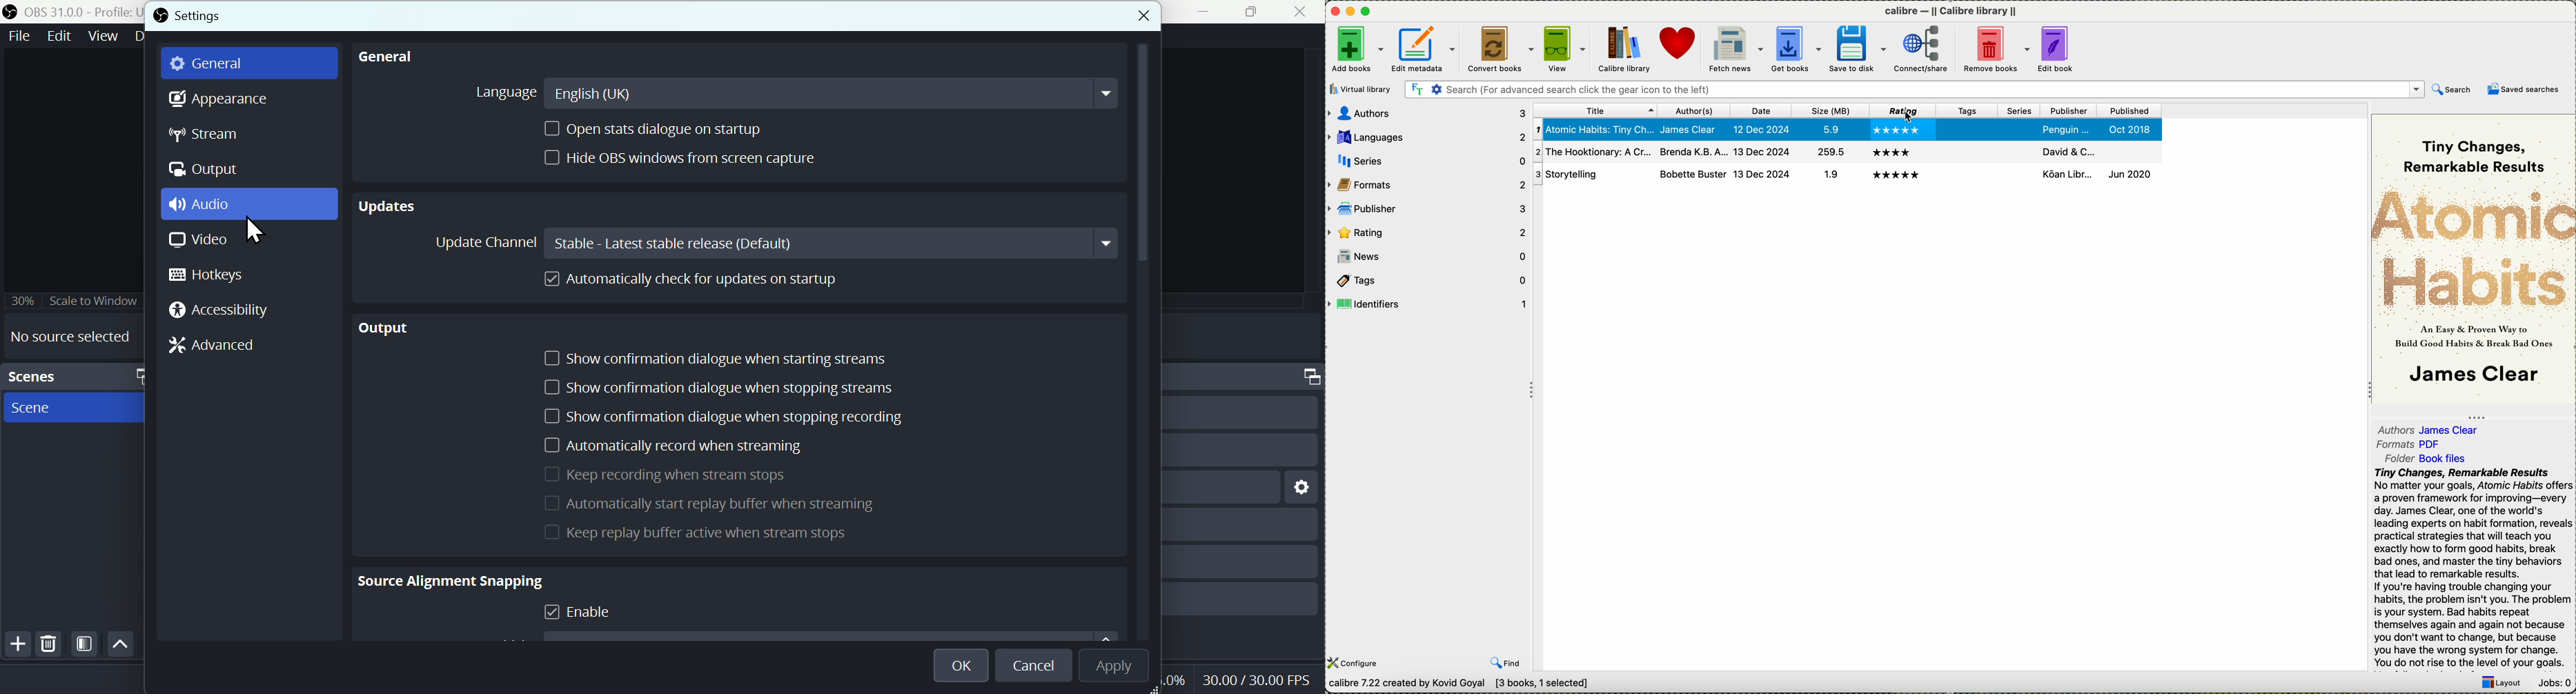  Describe the element at coordinates (728, 418) in the screenshot. I see `Show confirmation dialogue when stopping recording` at that location.